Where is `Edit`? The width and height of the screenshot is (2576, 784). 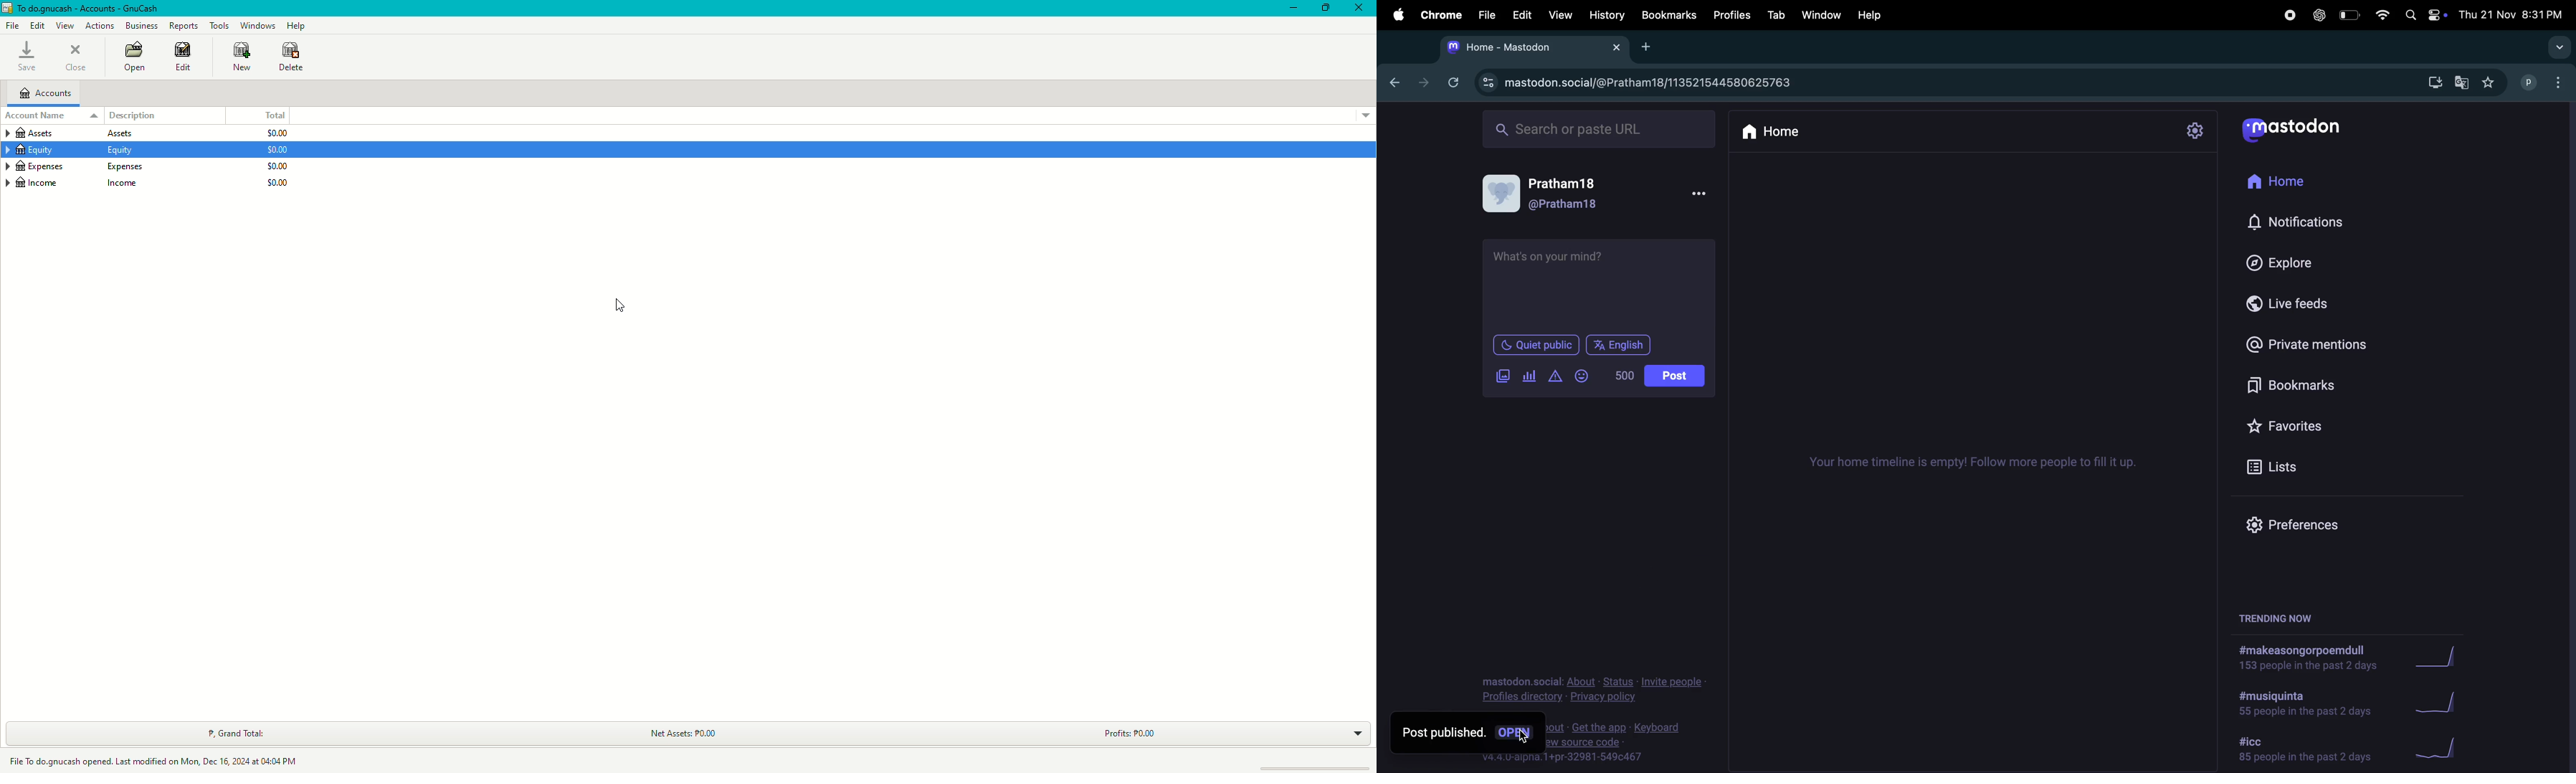
Edit is located at coordinates (1521, 13).